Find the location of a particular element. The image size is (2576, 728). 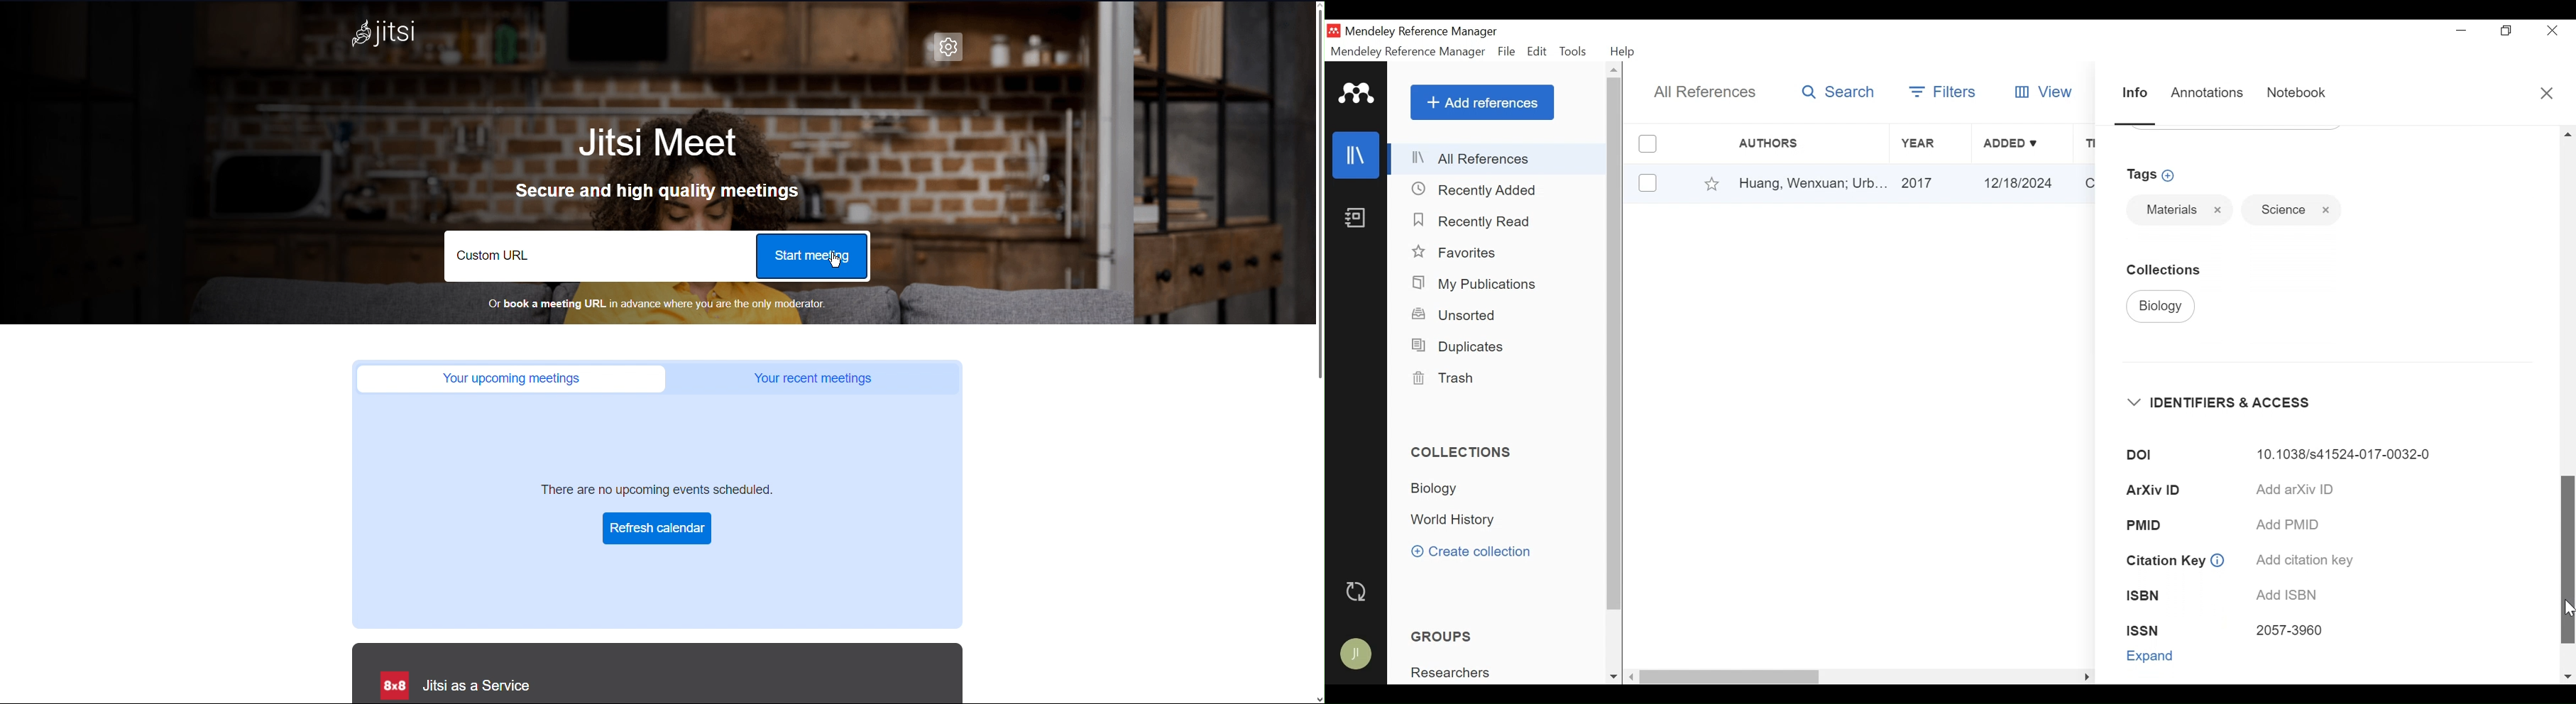

Scroll Left is located at coordinates (1632, 677).